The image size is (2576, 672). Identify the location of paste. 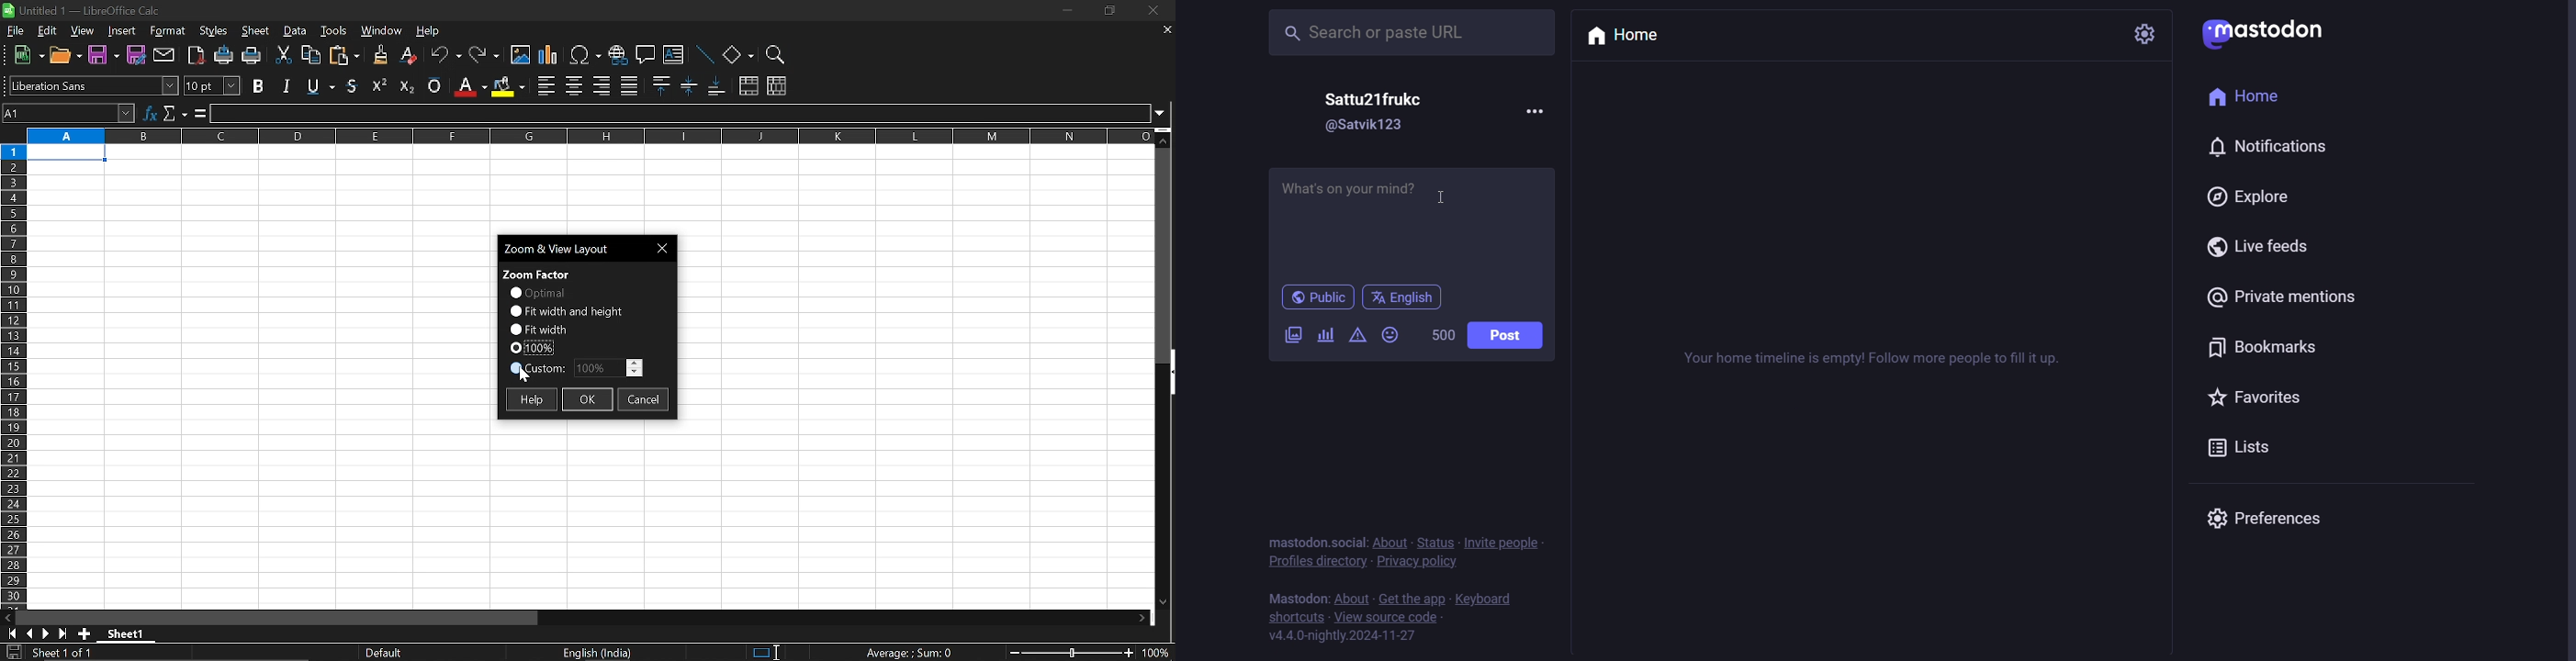
(343, 57).